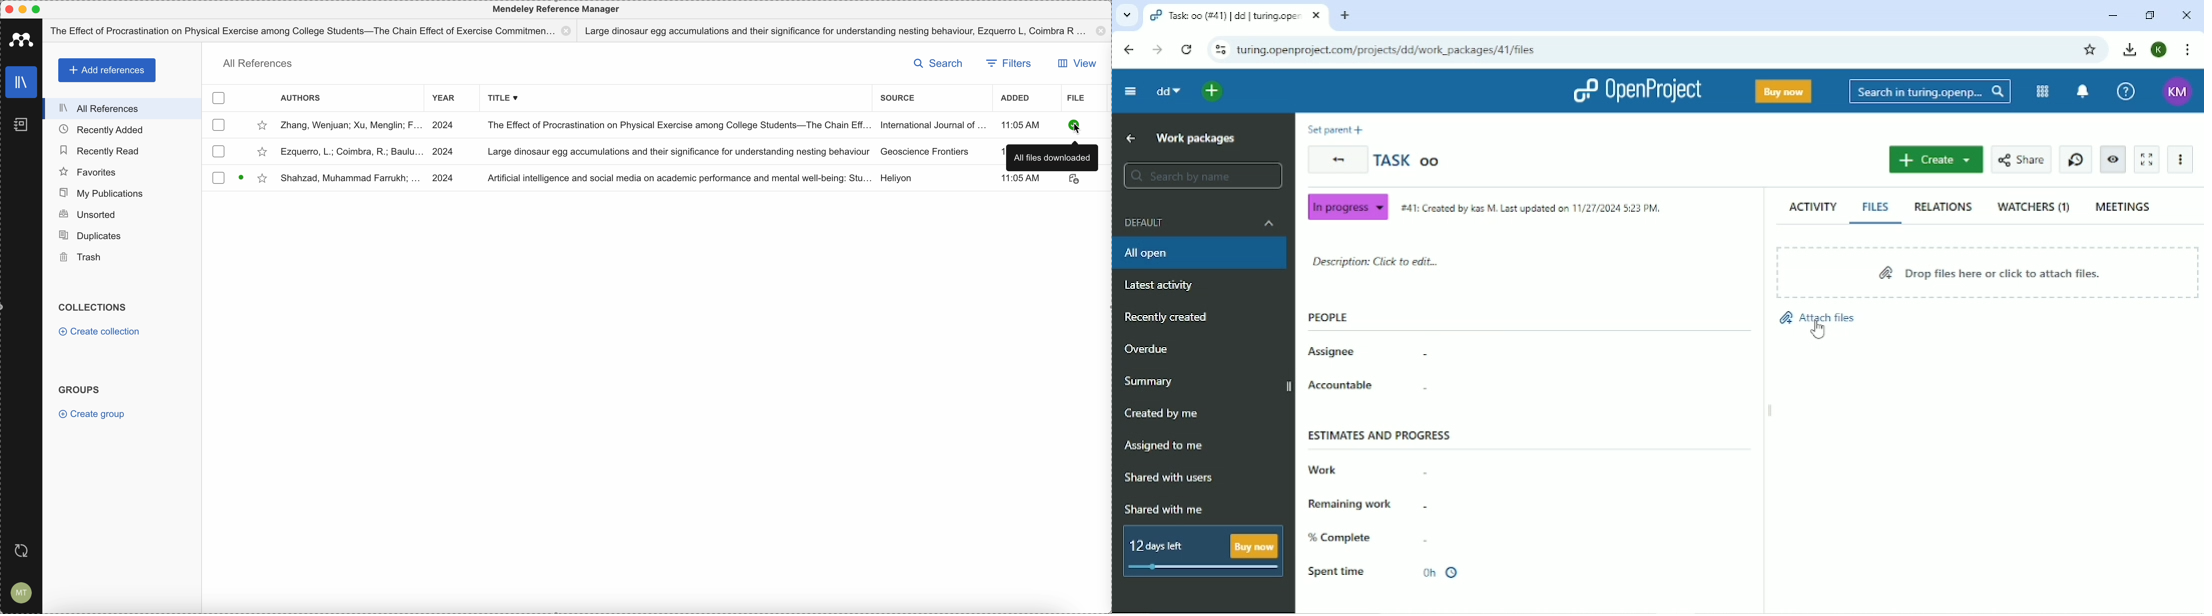  What do you see at coordinates (1129, 50) in the screenshot?
I see `Back` at bounding box center [1129, 50].